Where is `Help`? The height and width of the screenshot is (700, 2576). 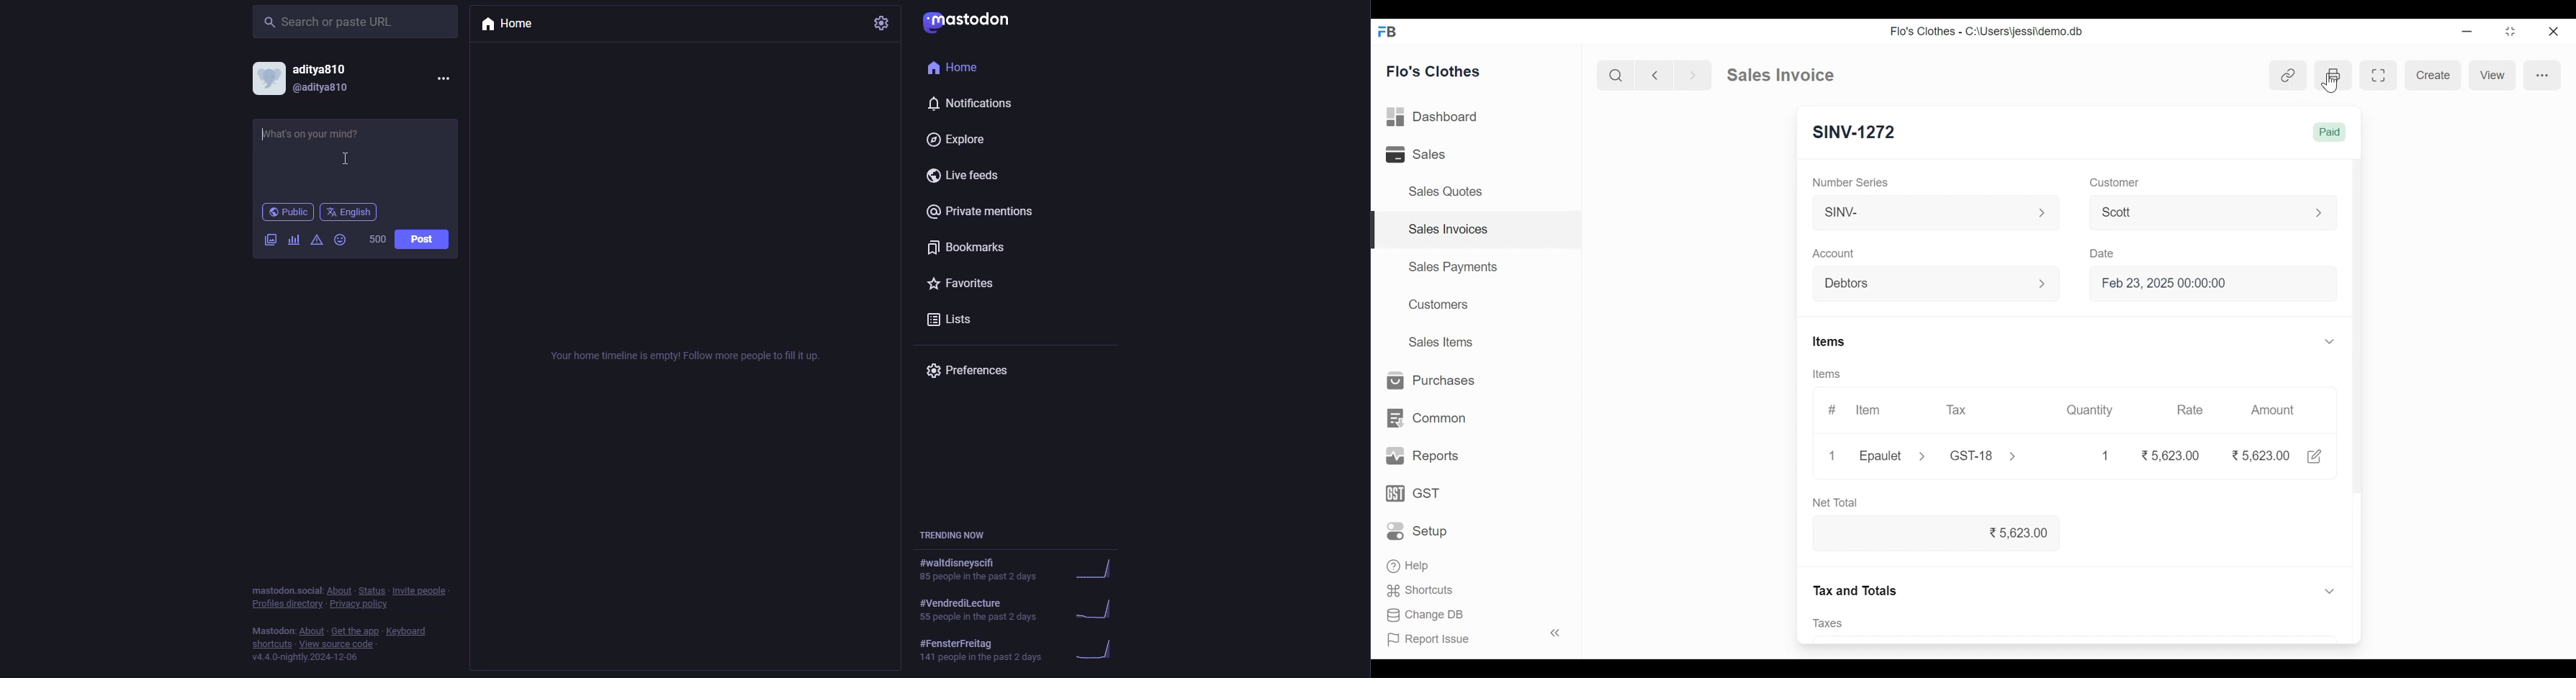
Help is located at coordinates (1409, 568).